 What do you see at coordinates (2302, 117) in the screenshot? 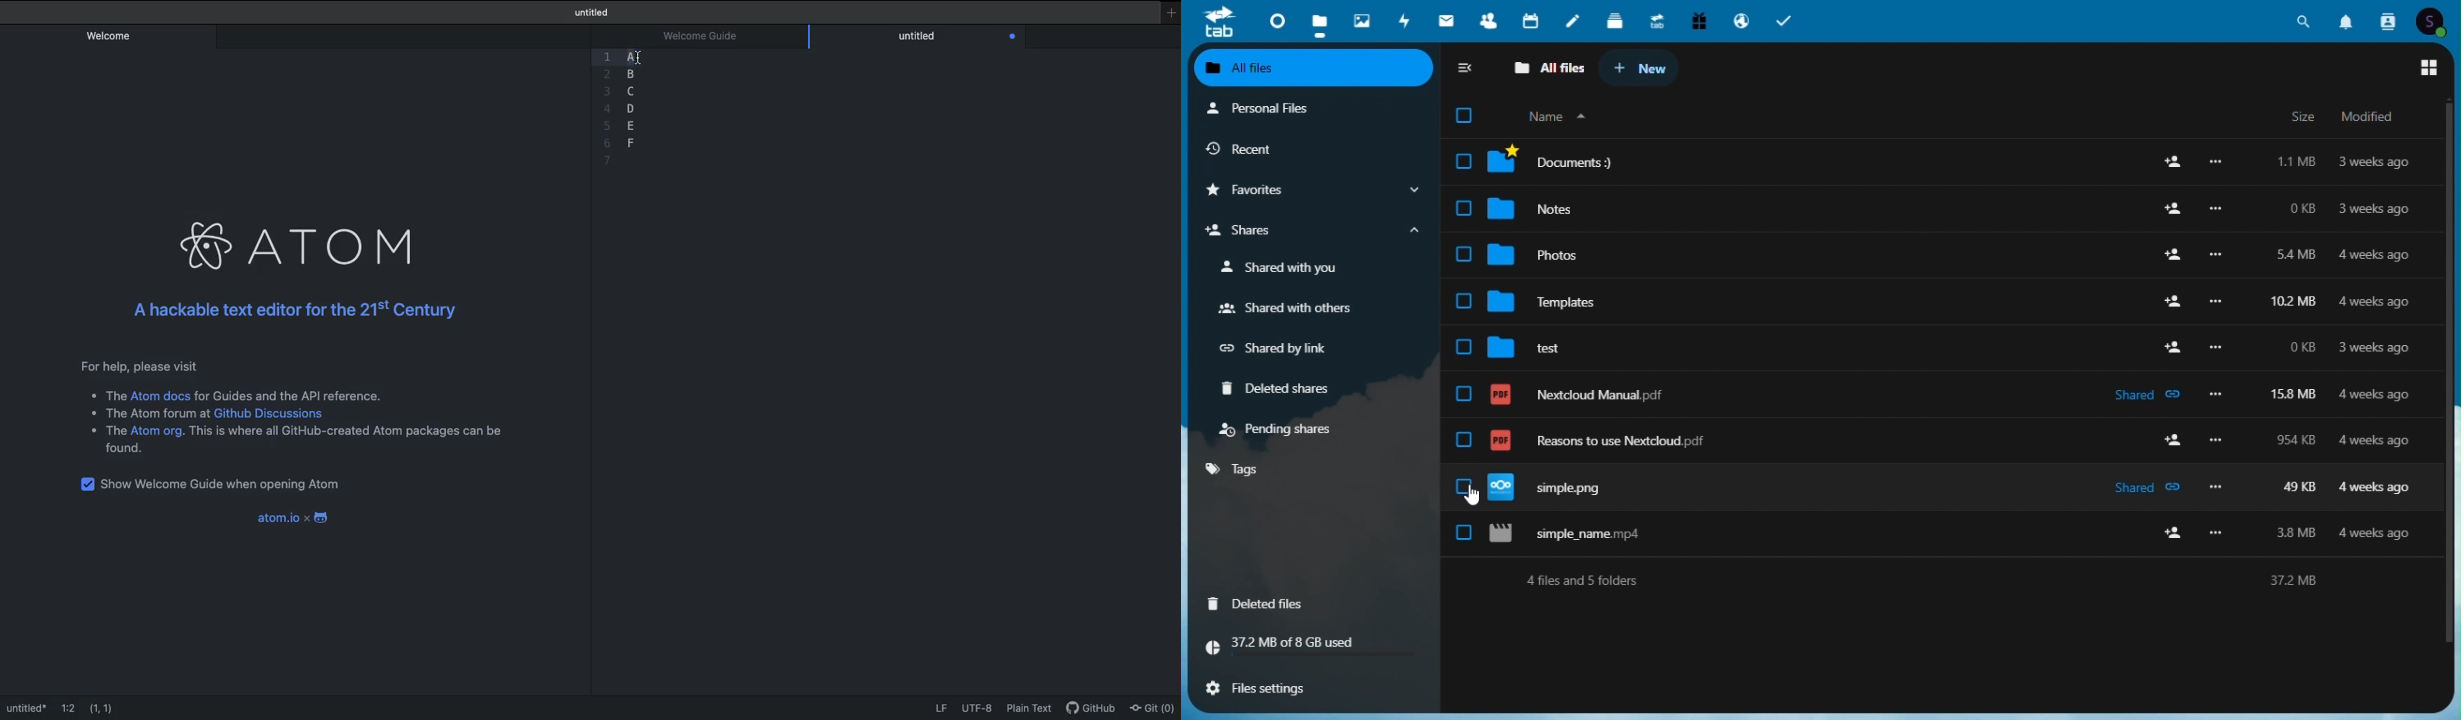
I see `size` at bounding box center [2302, 117].